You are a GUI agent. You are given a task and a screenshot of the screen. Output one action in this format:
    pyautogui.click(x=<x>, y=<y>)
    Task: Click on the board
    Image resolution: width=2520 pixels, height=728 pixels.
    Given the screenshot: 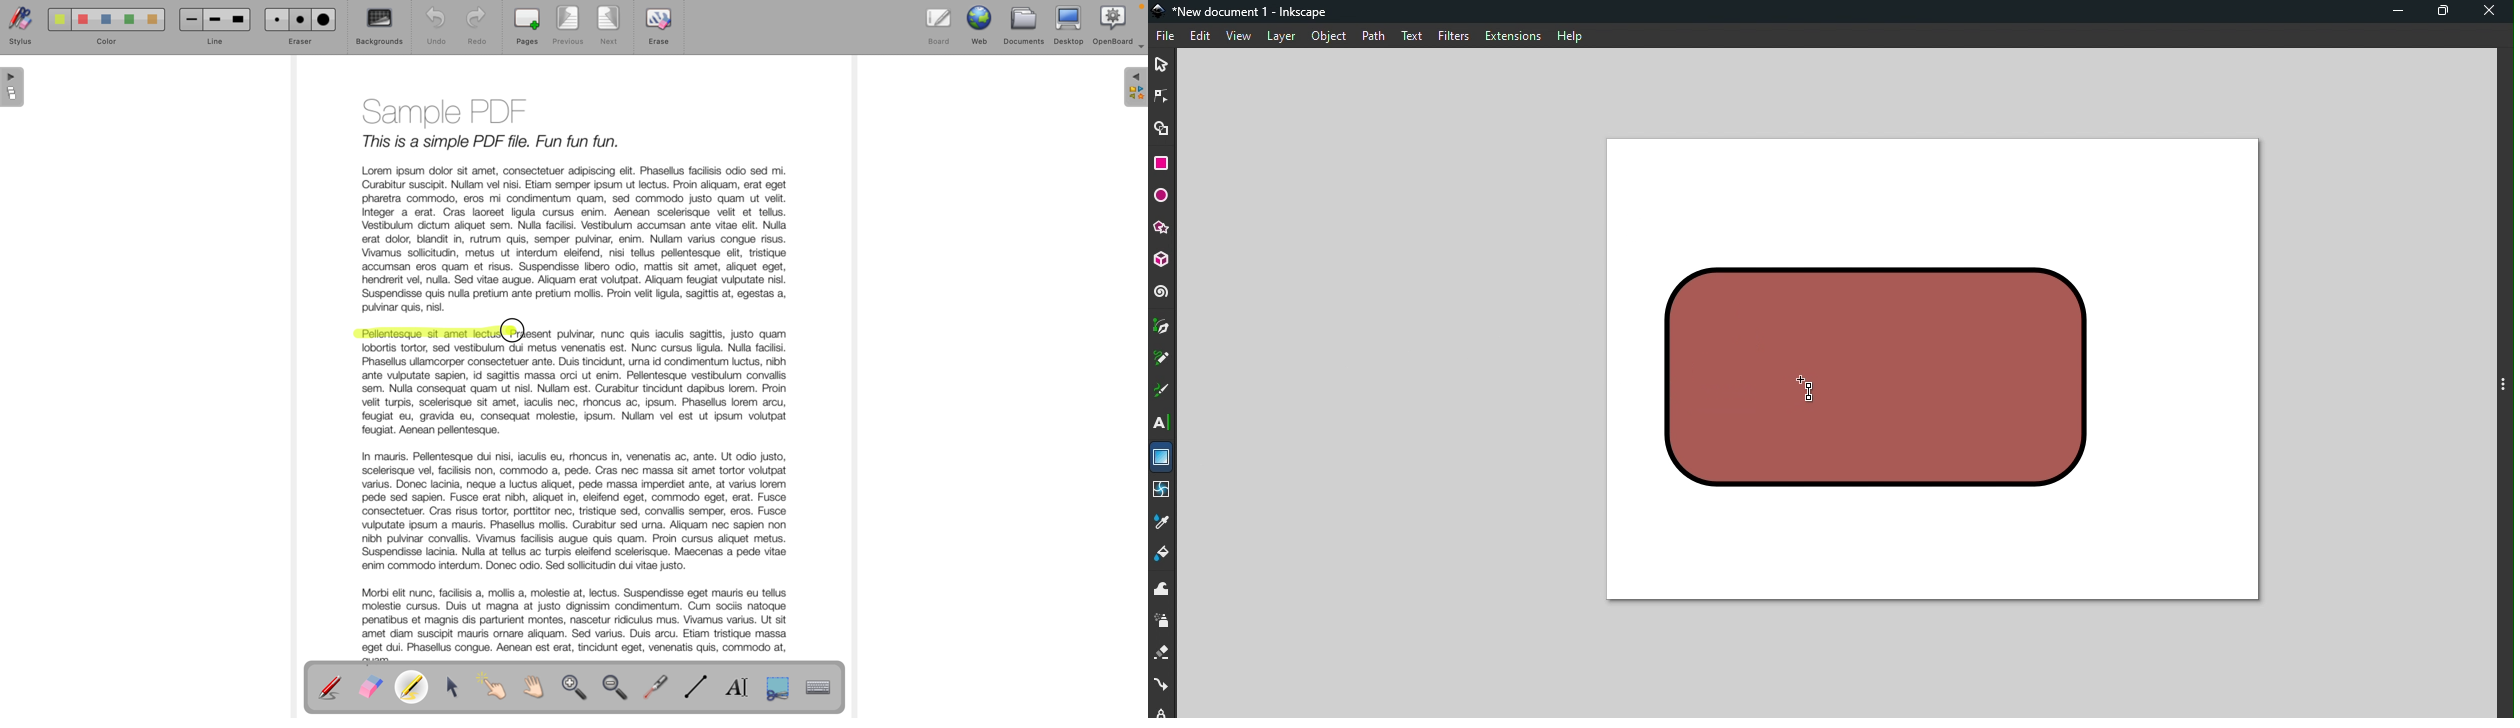 What is the action you would take?
    pyautogui.click(x=940, y=24)
    